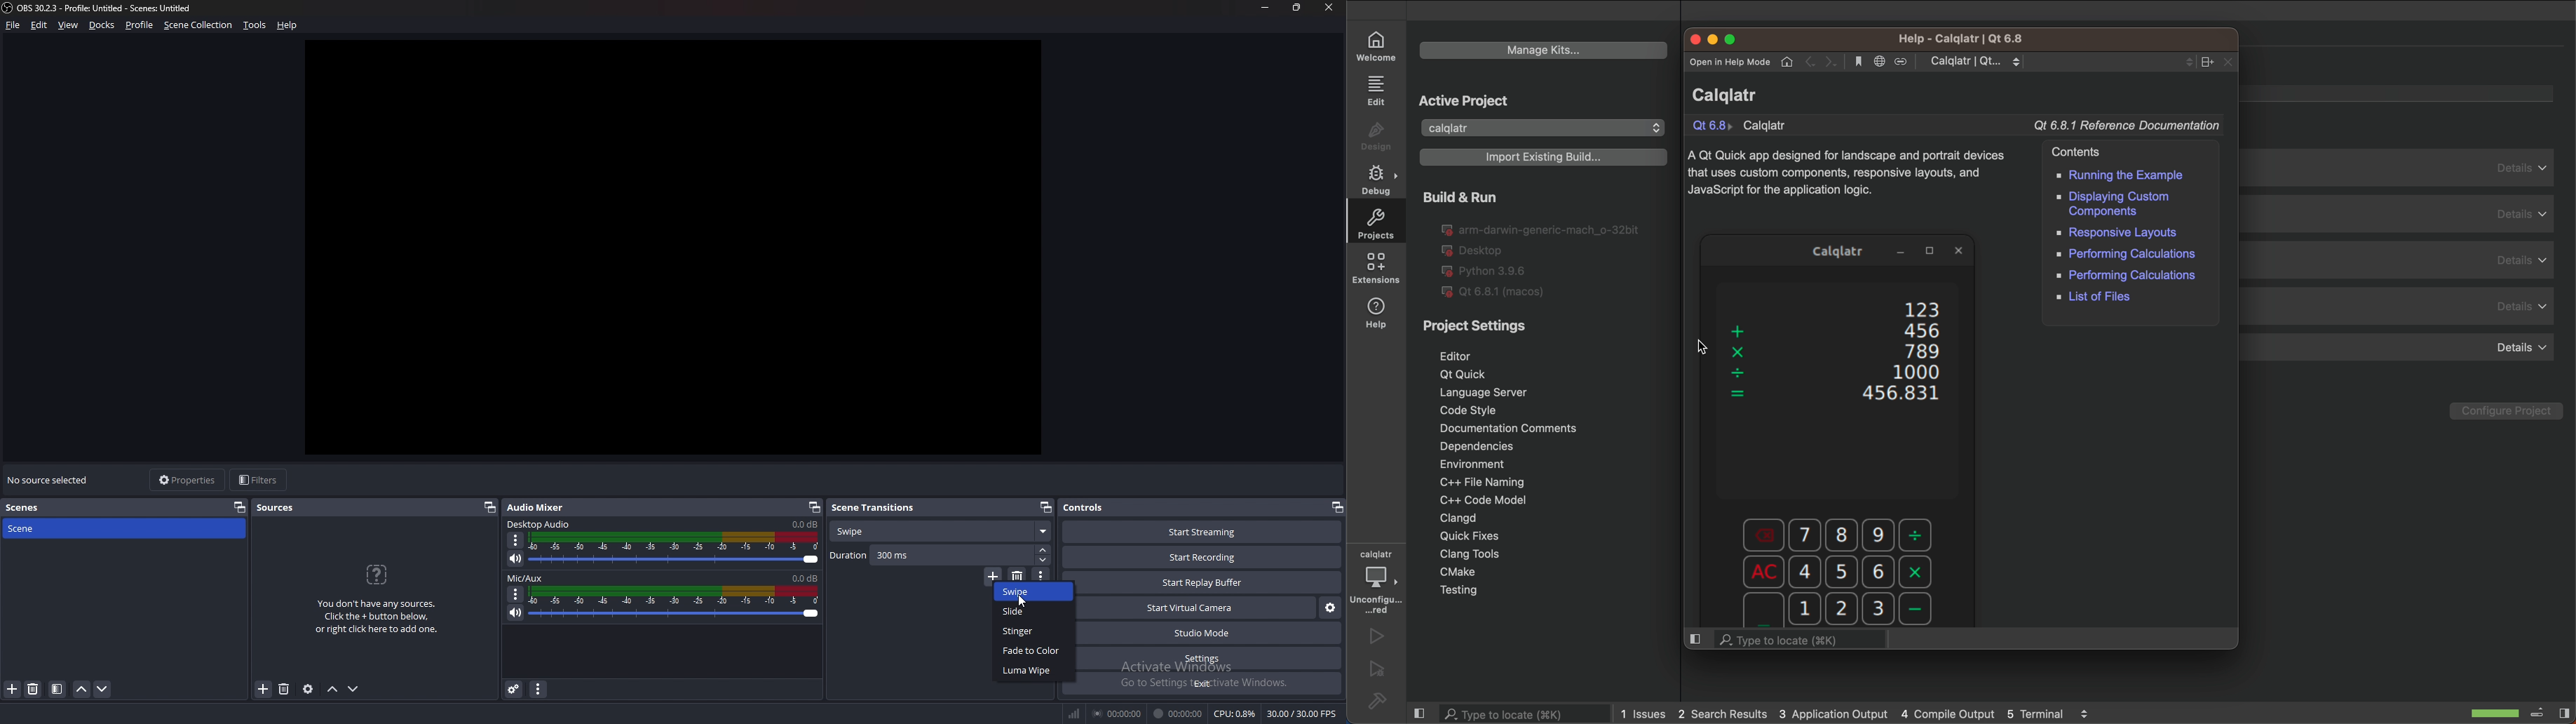 This screenshot has height=728, width=2576. I want to click on configure virtual camera, so click(1330, 608).